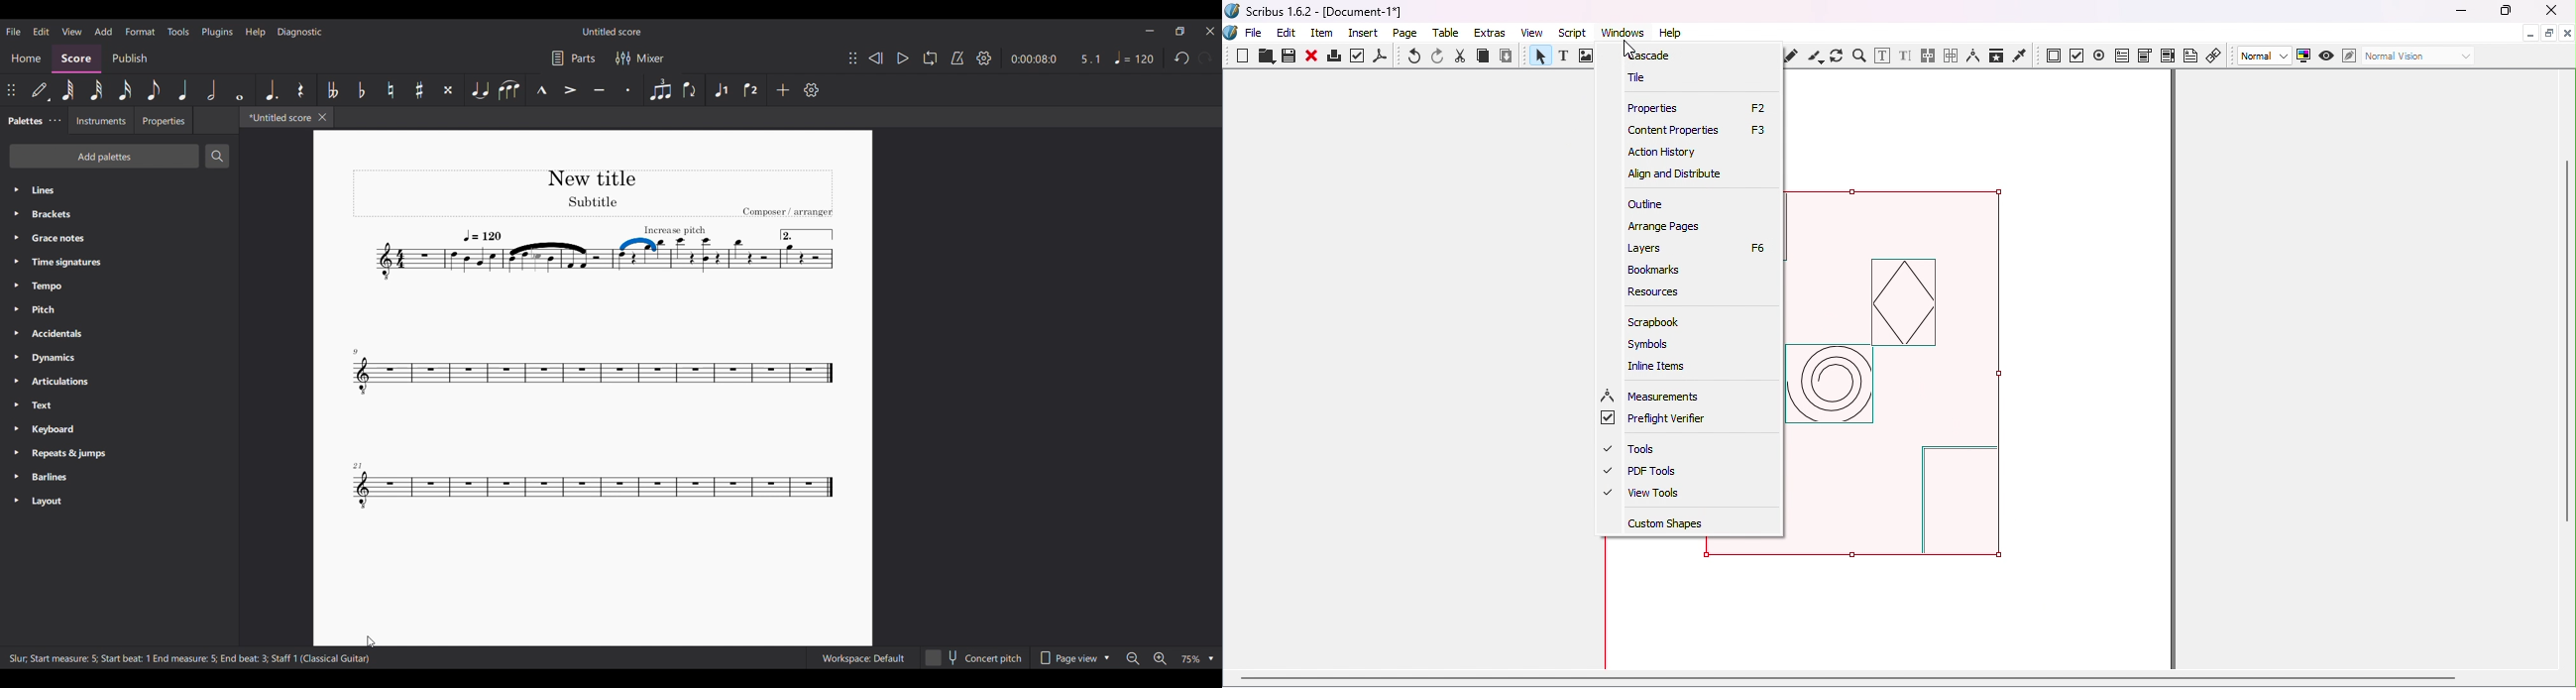  I want to click on Edit, so click(1287, 33).